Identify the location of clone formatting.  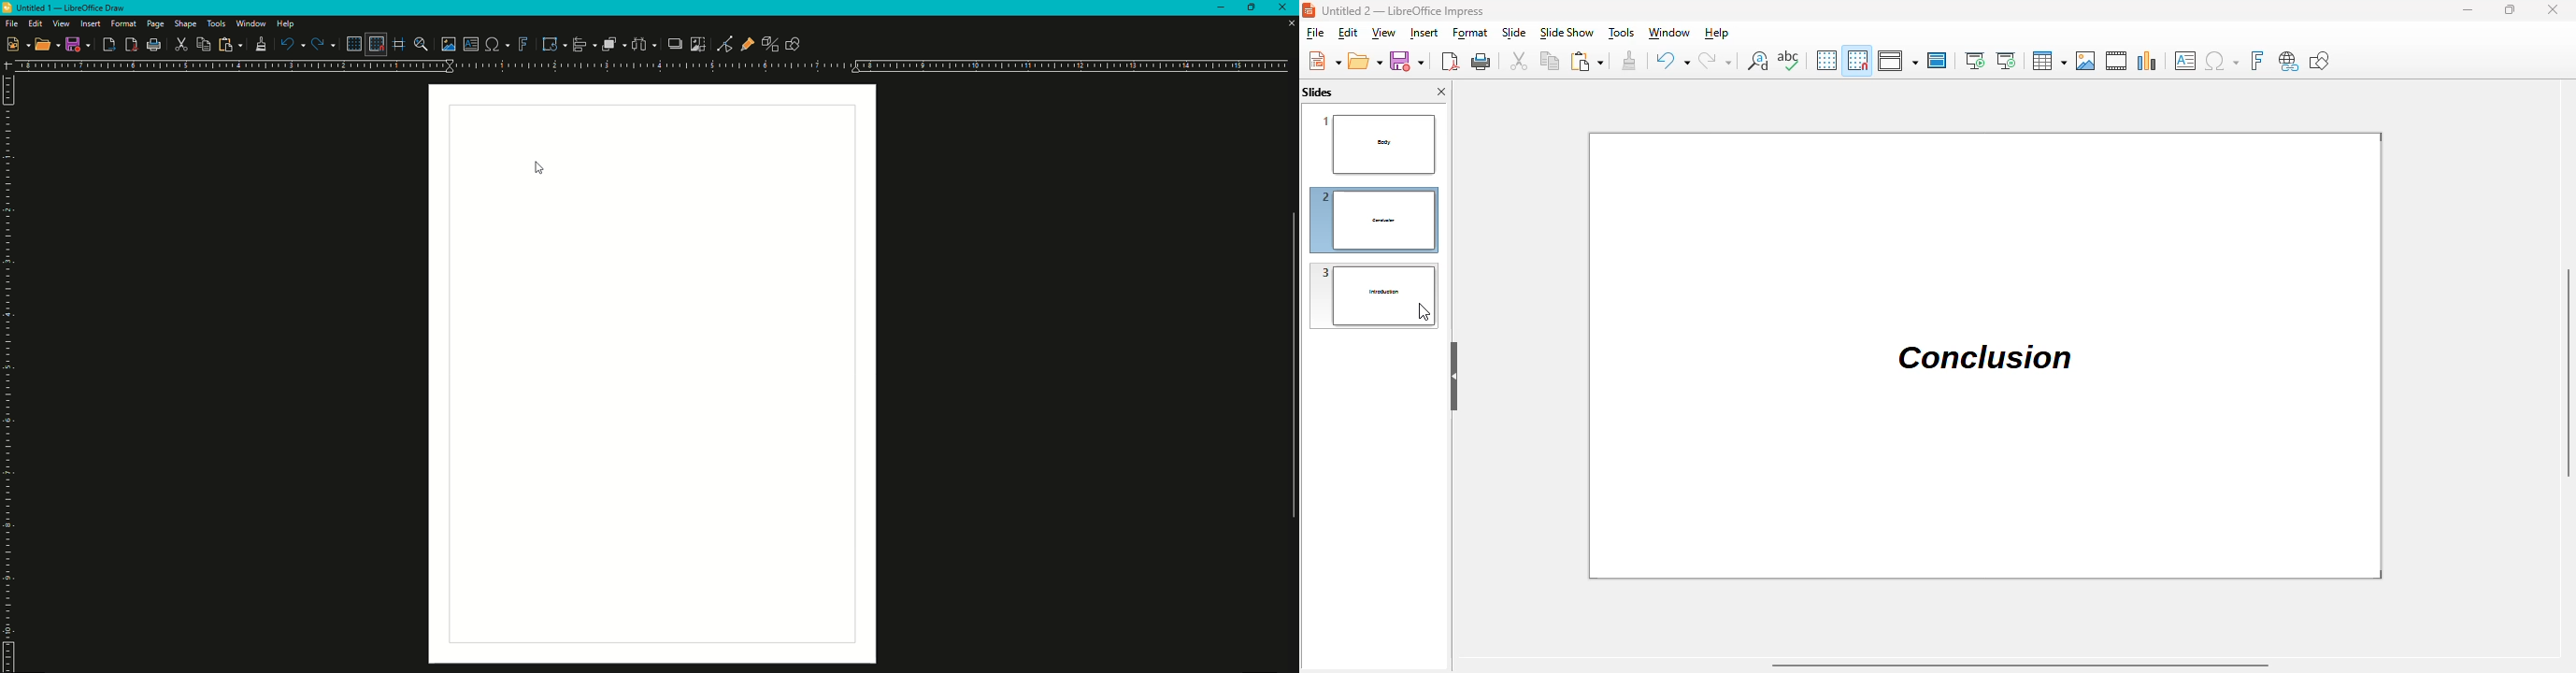
(1629, 60).